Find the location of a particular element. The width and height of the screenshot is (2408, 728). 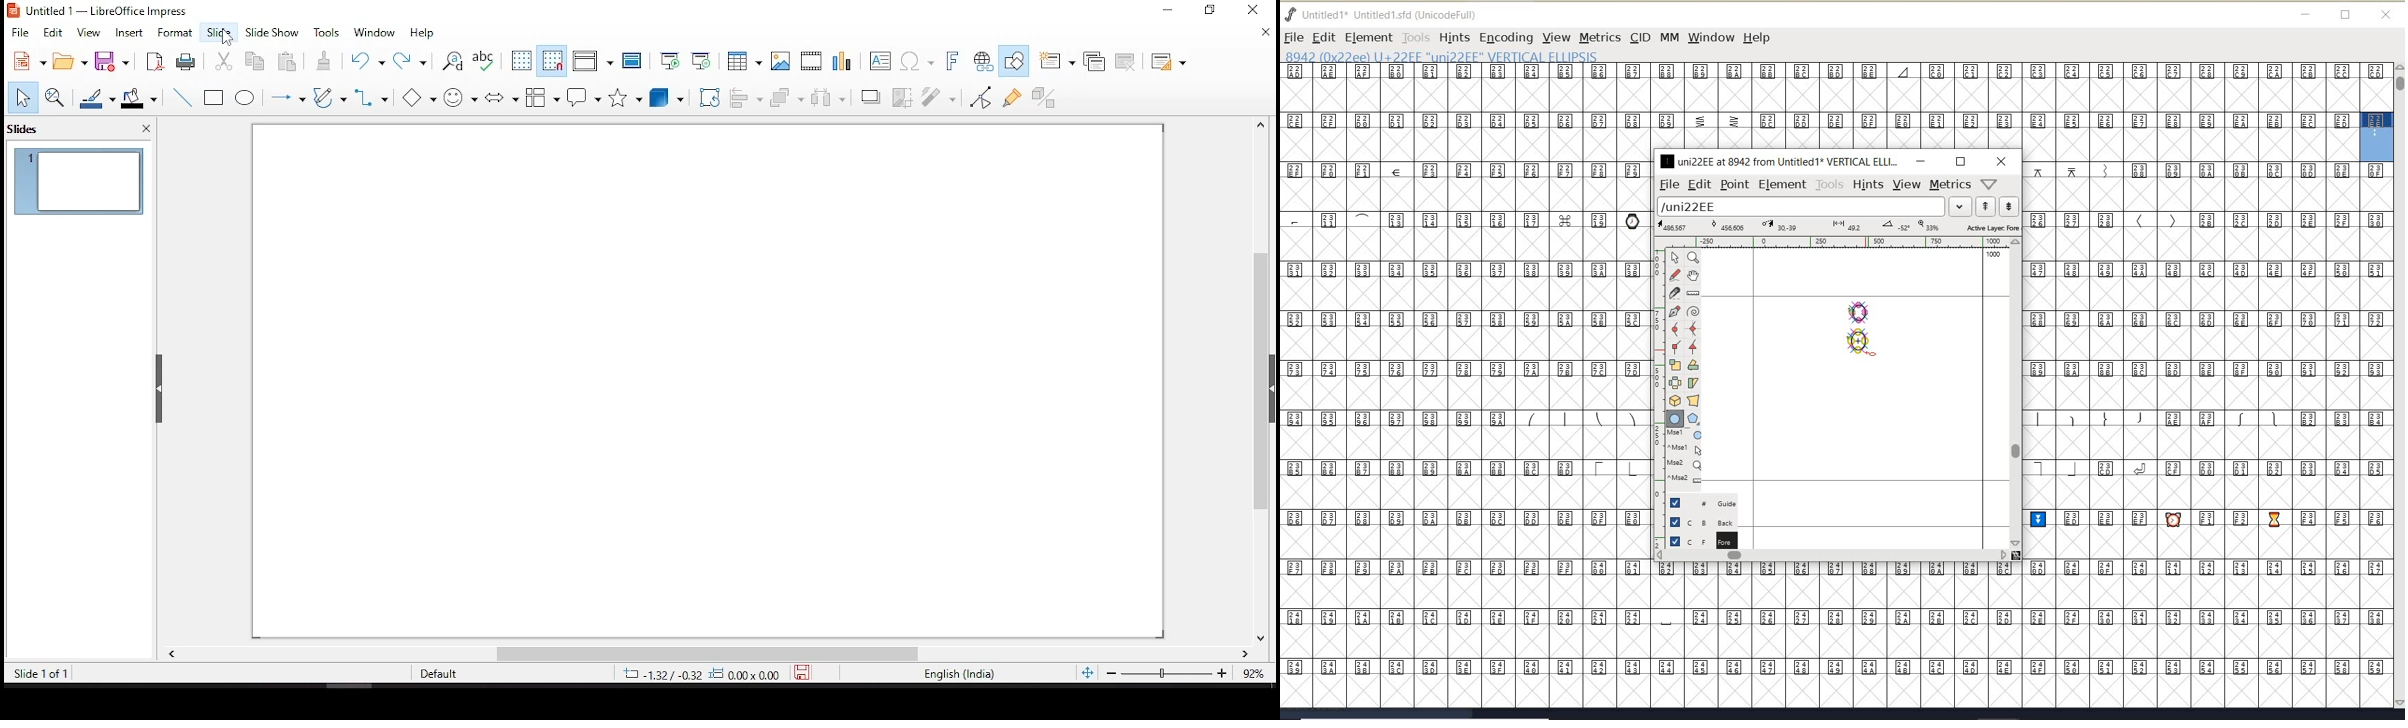

close is located at coordinates (2386, 15).